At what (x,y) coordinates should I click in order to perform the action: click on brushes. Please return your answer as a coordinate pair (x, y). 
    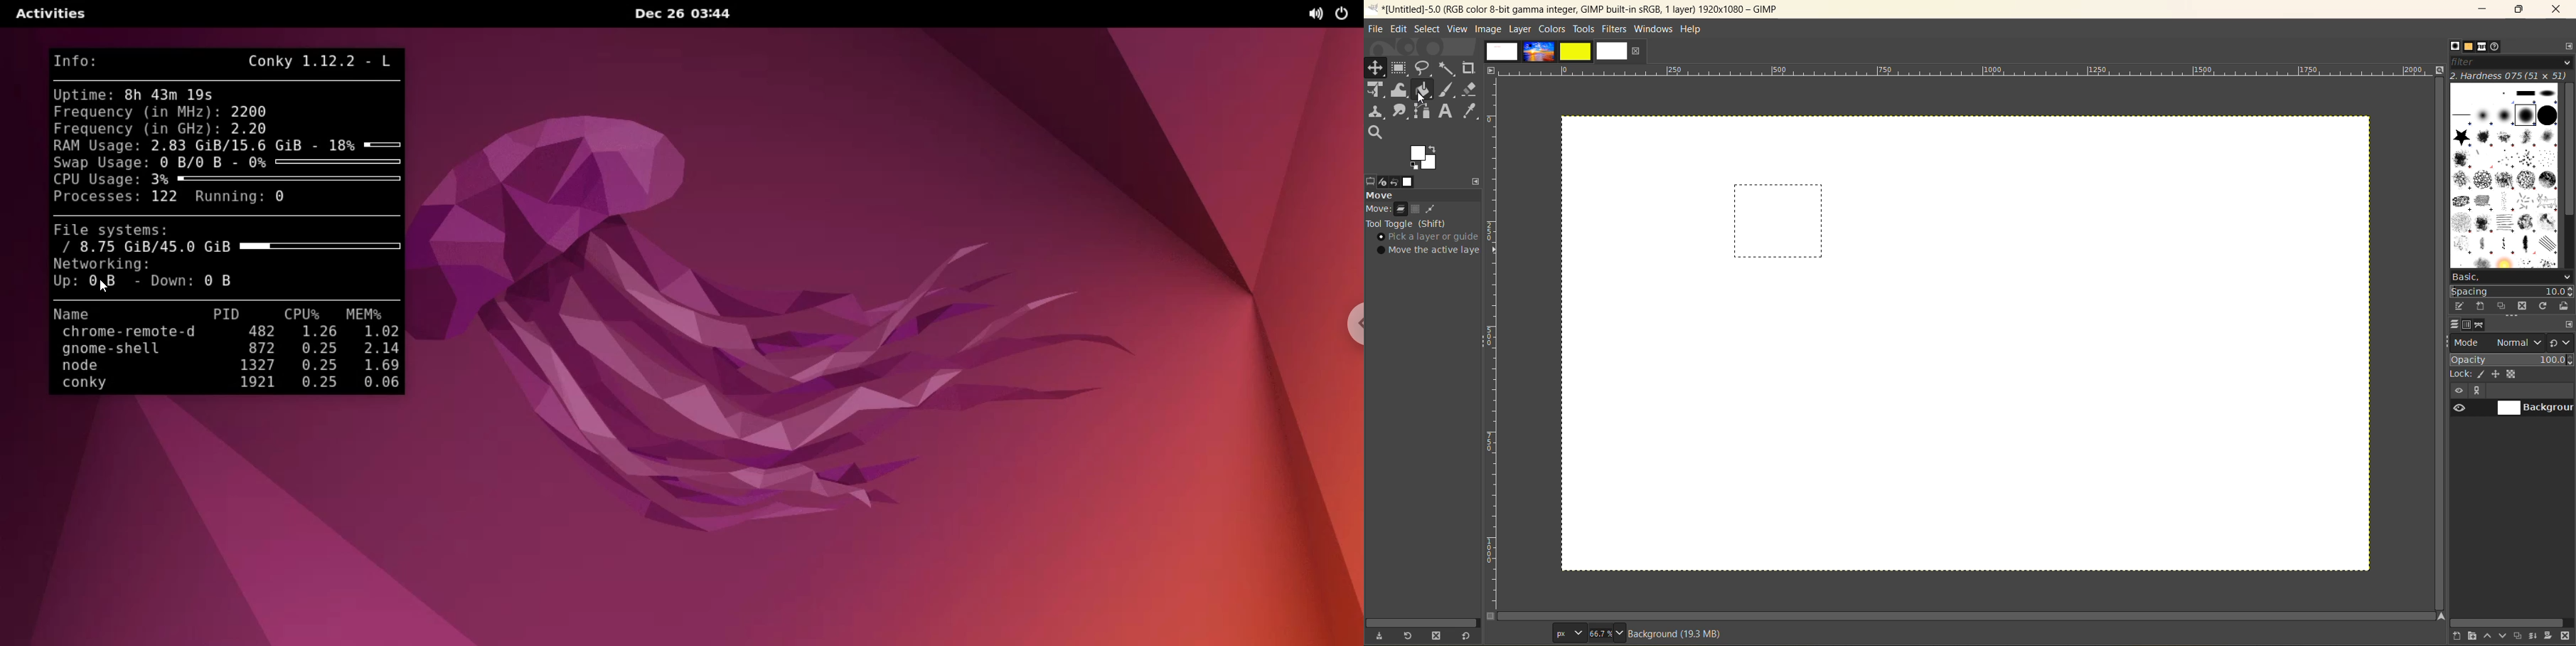
    Looking at the image, I should click on (2452, 46).